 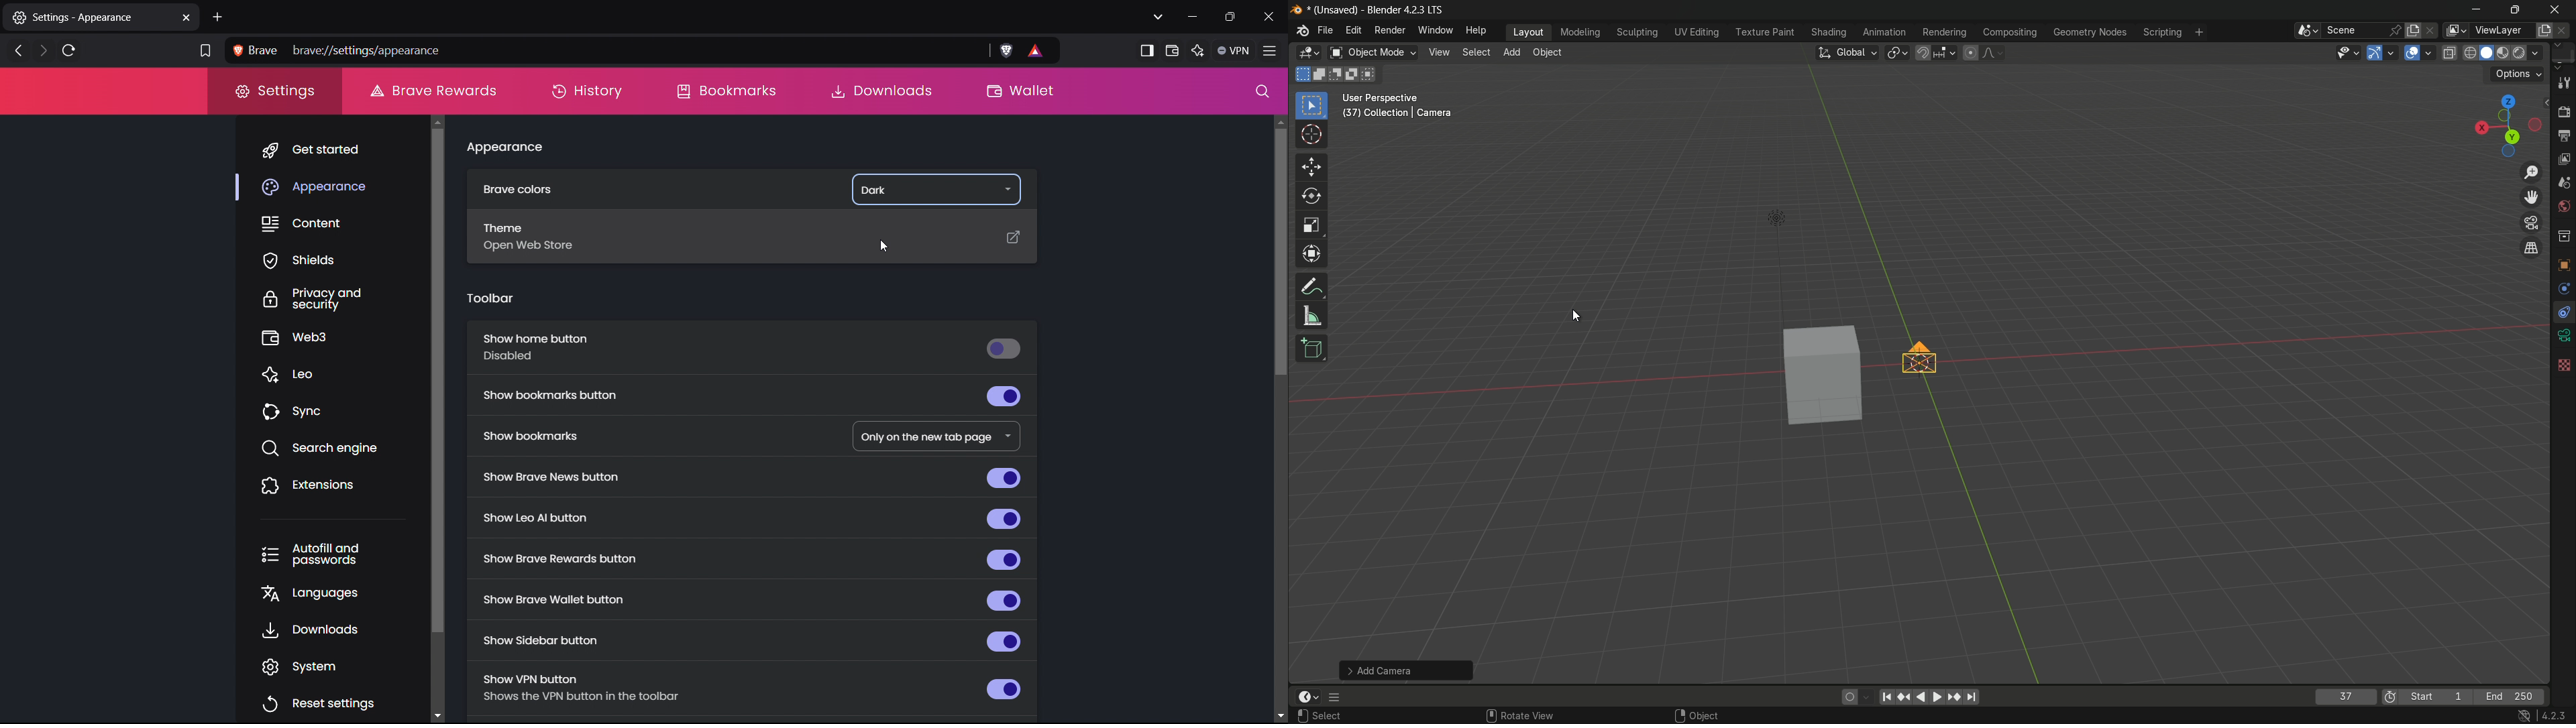 I want to click on maximize or restore, so click(x=2514, y=10).